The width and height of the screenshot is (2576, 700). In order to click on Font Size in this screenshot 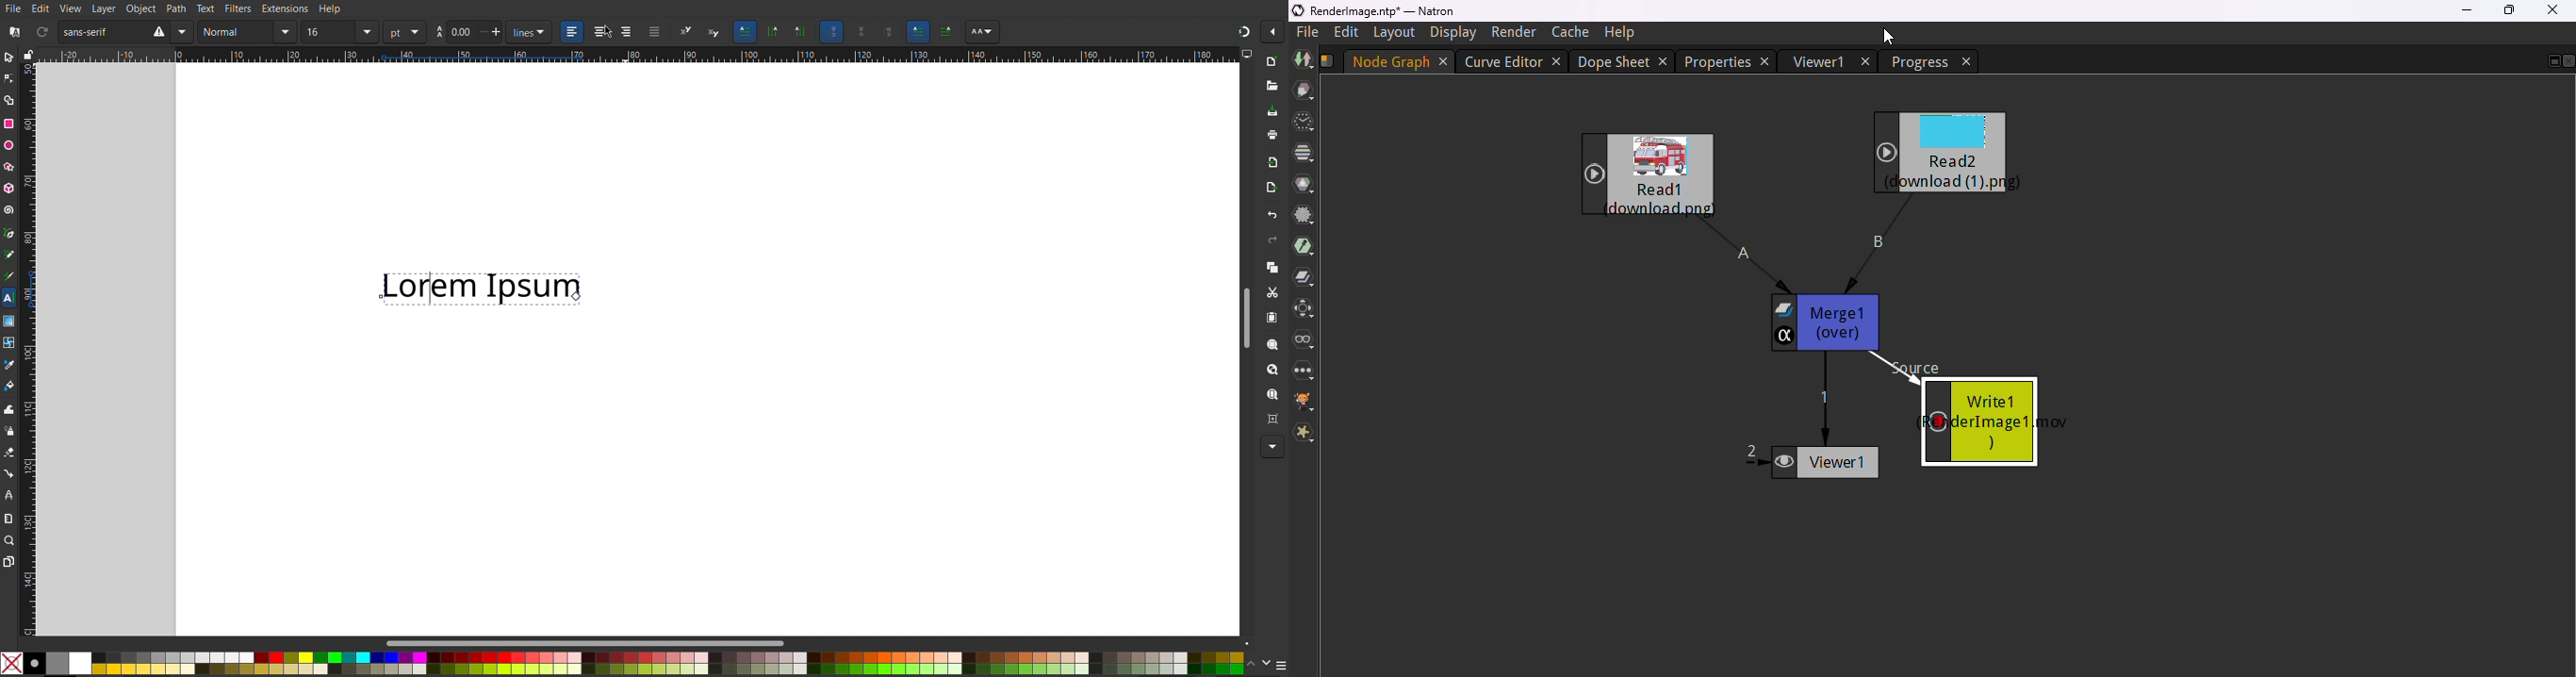, I will do `click(341, 30)`.